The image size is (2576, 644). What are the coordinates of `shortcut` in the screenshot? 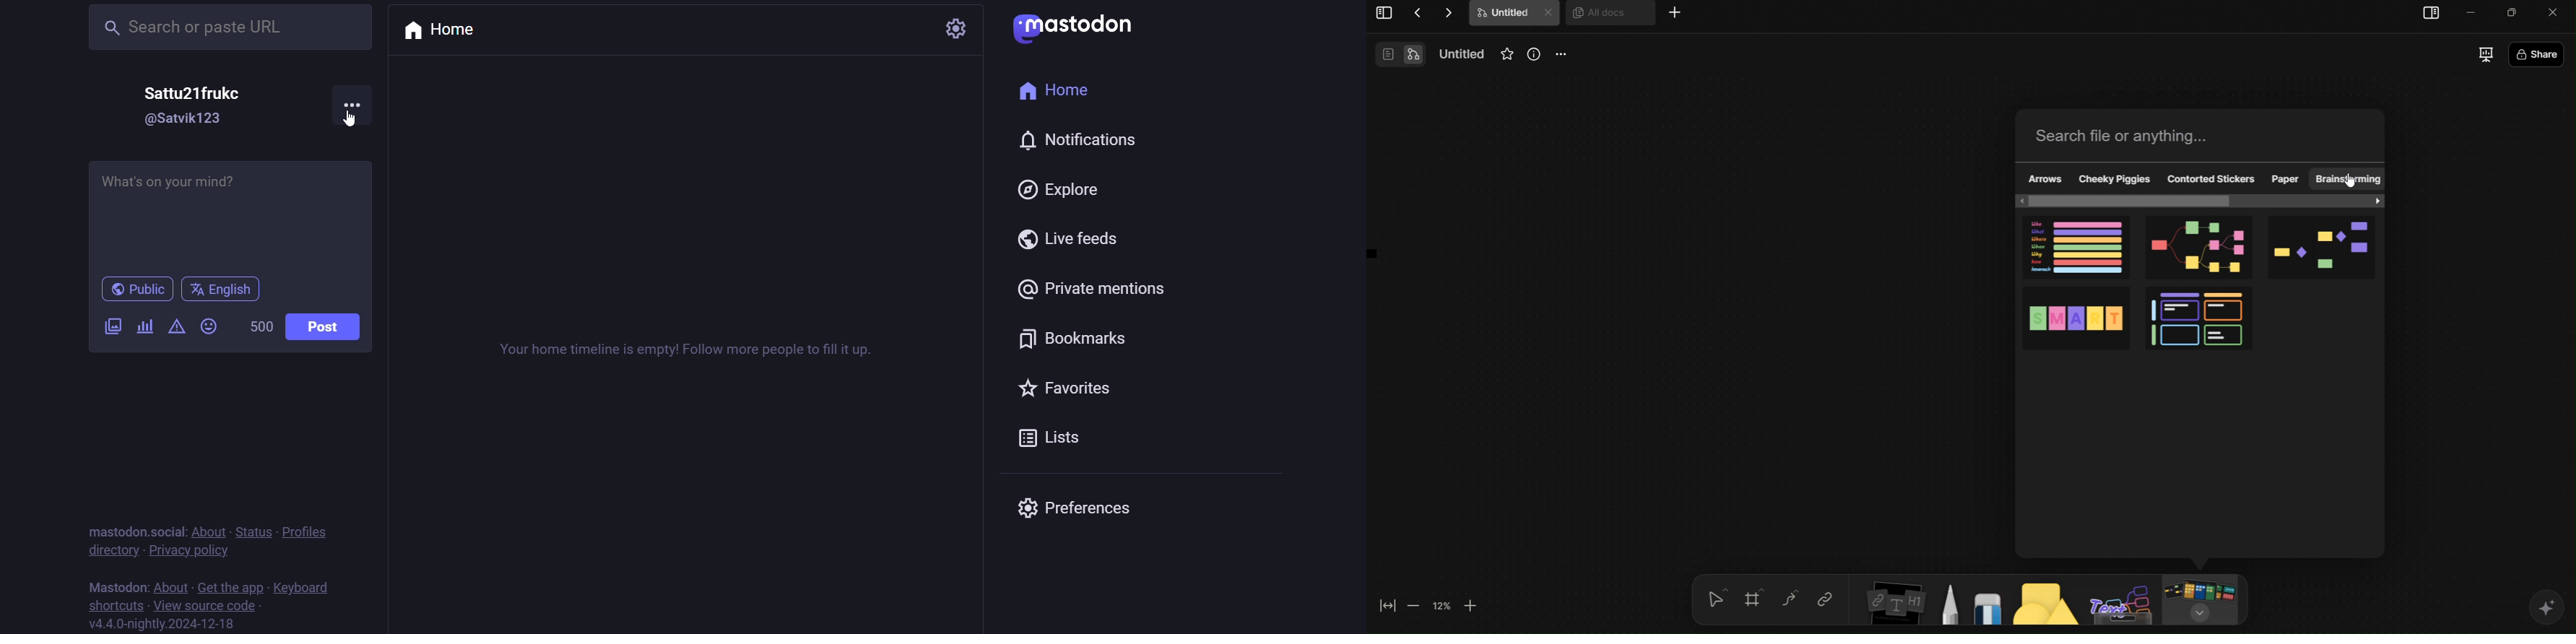 It's located at (116, 606).